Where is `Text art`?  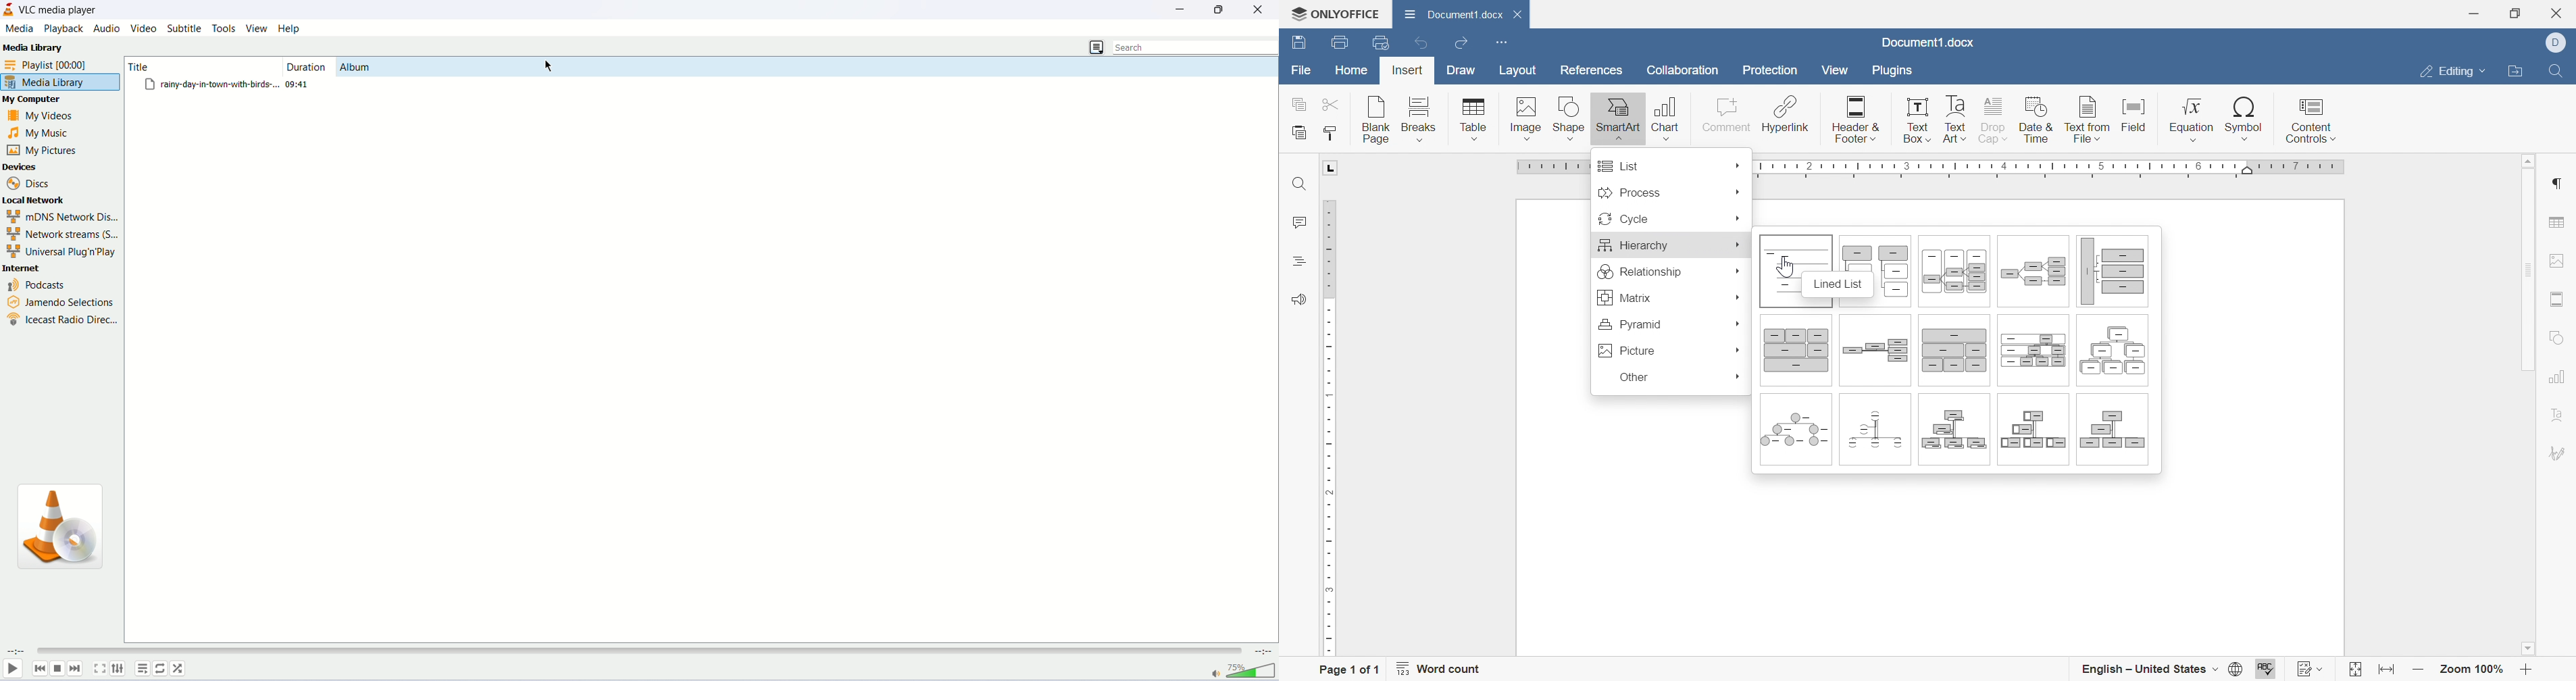
Text art is located at coordinates (1955, 121).